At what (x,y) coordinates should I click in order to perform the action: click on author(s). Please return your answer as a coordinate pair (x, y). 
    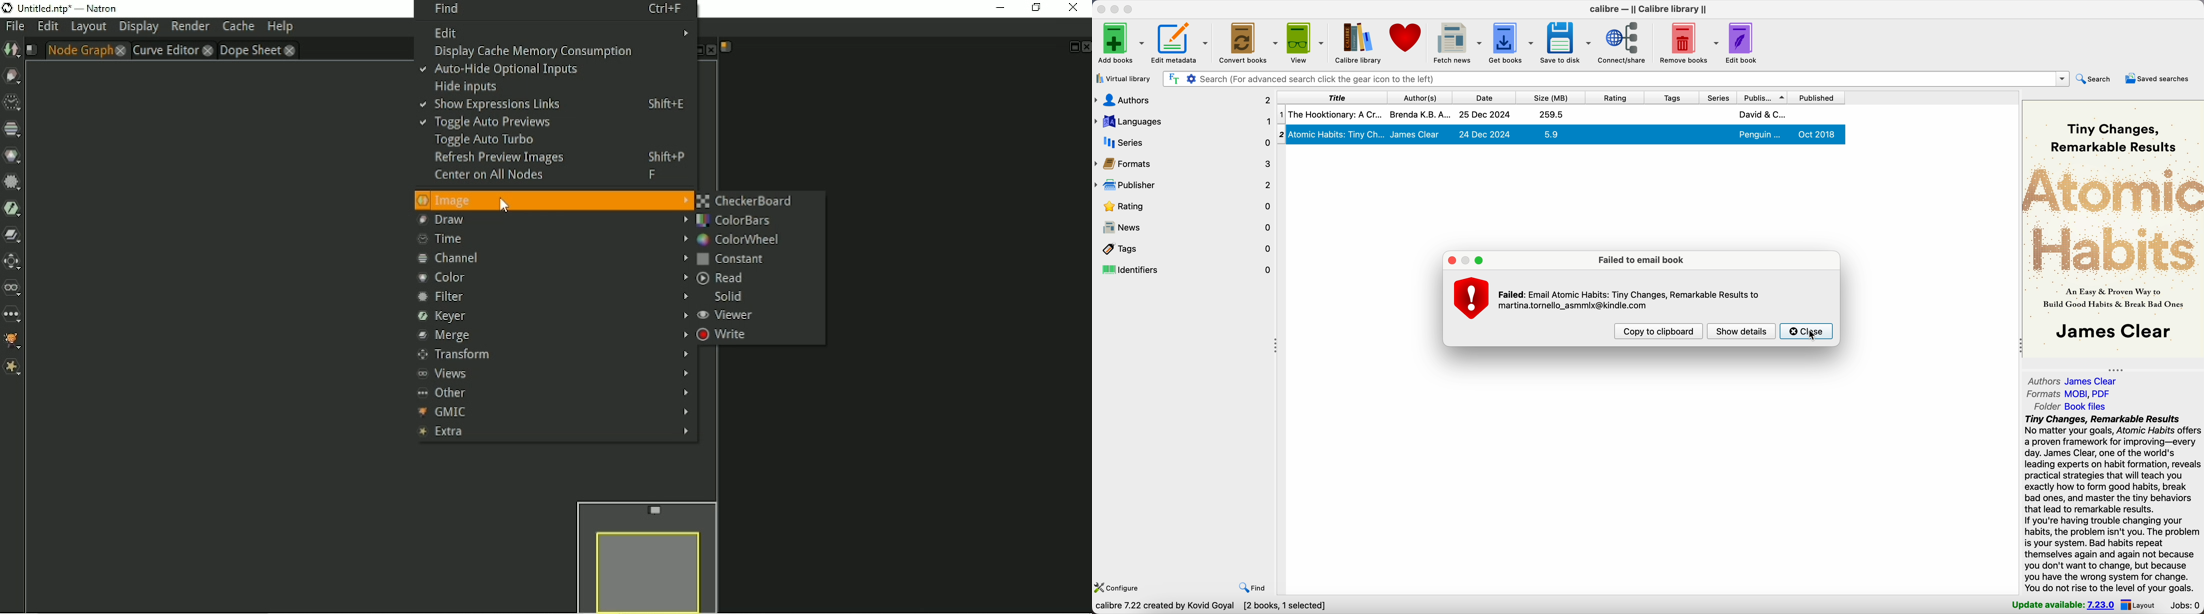
    Looking at the image, I should click on (1418, 97).